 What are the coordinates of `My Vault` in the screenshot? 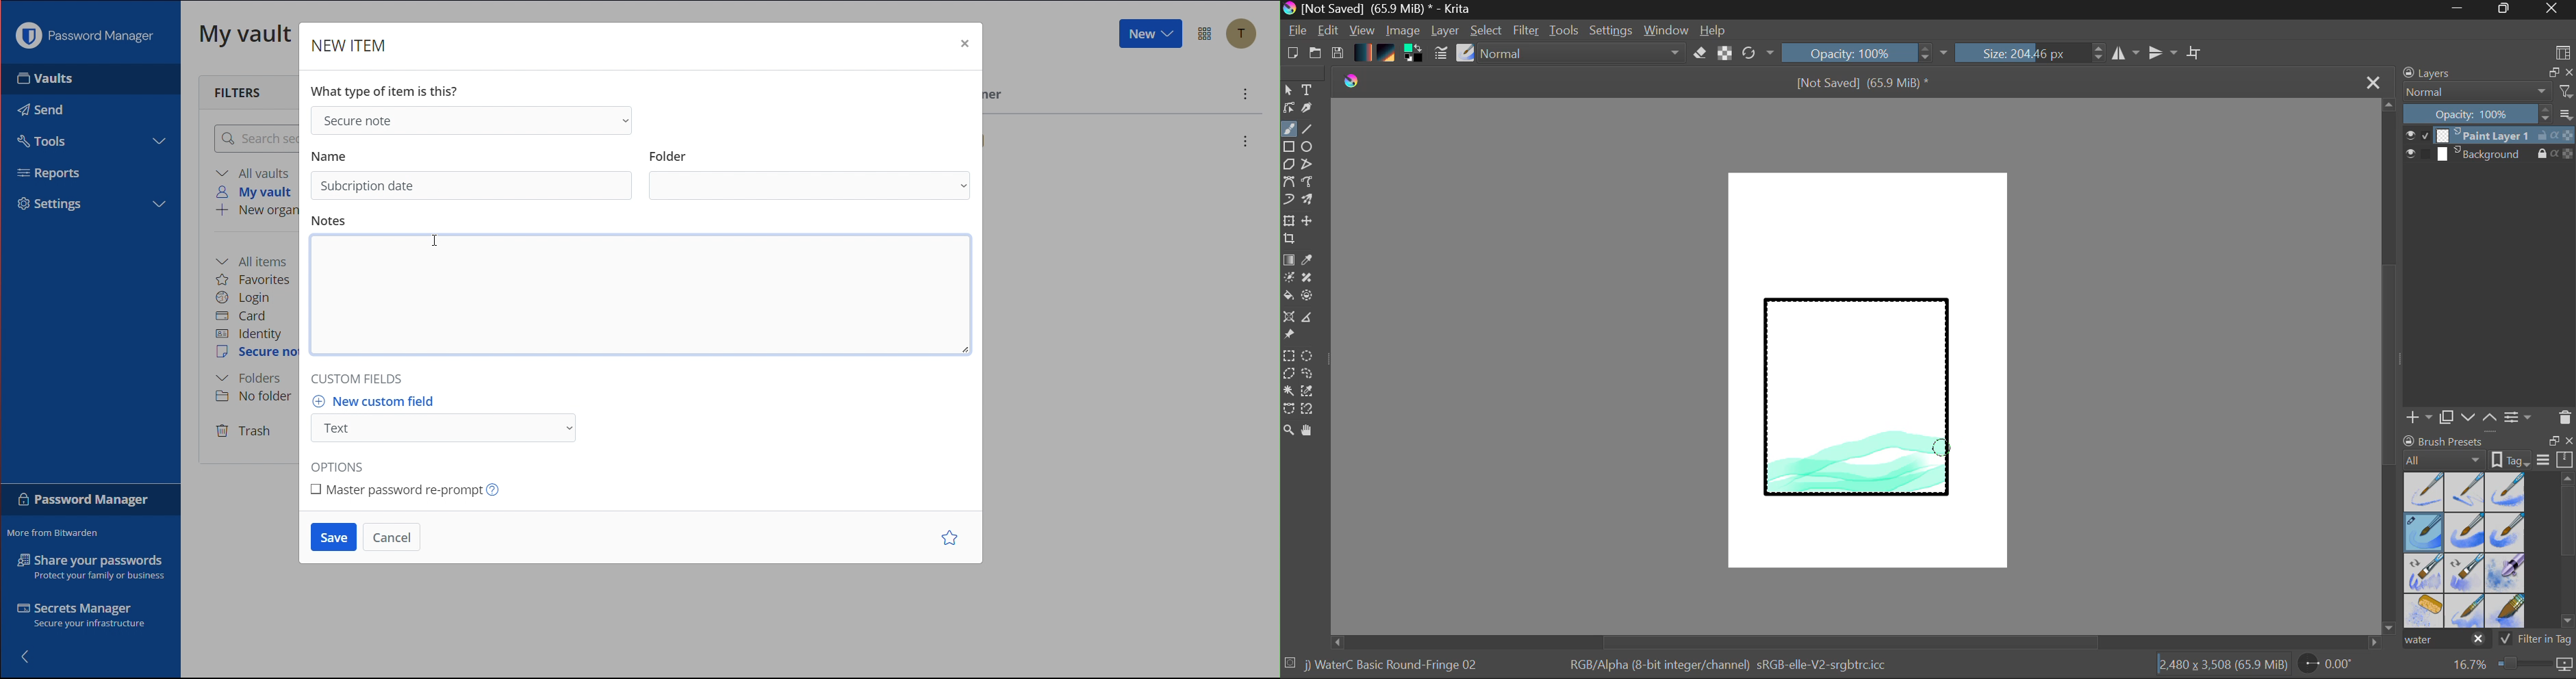 It's located at (246, 33).